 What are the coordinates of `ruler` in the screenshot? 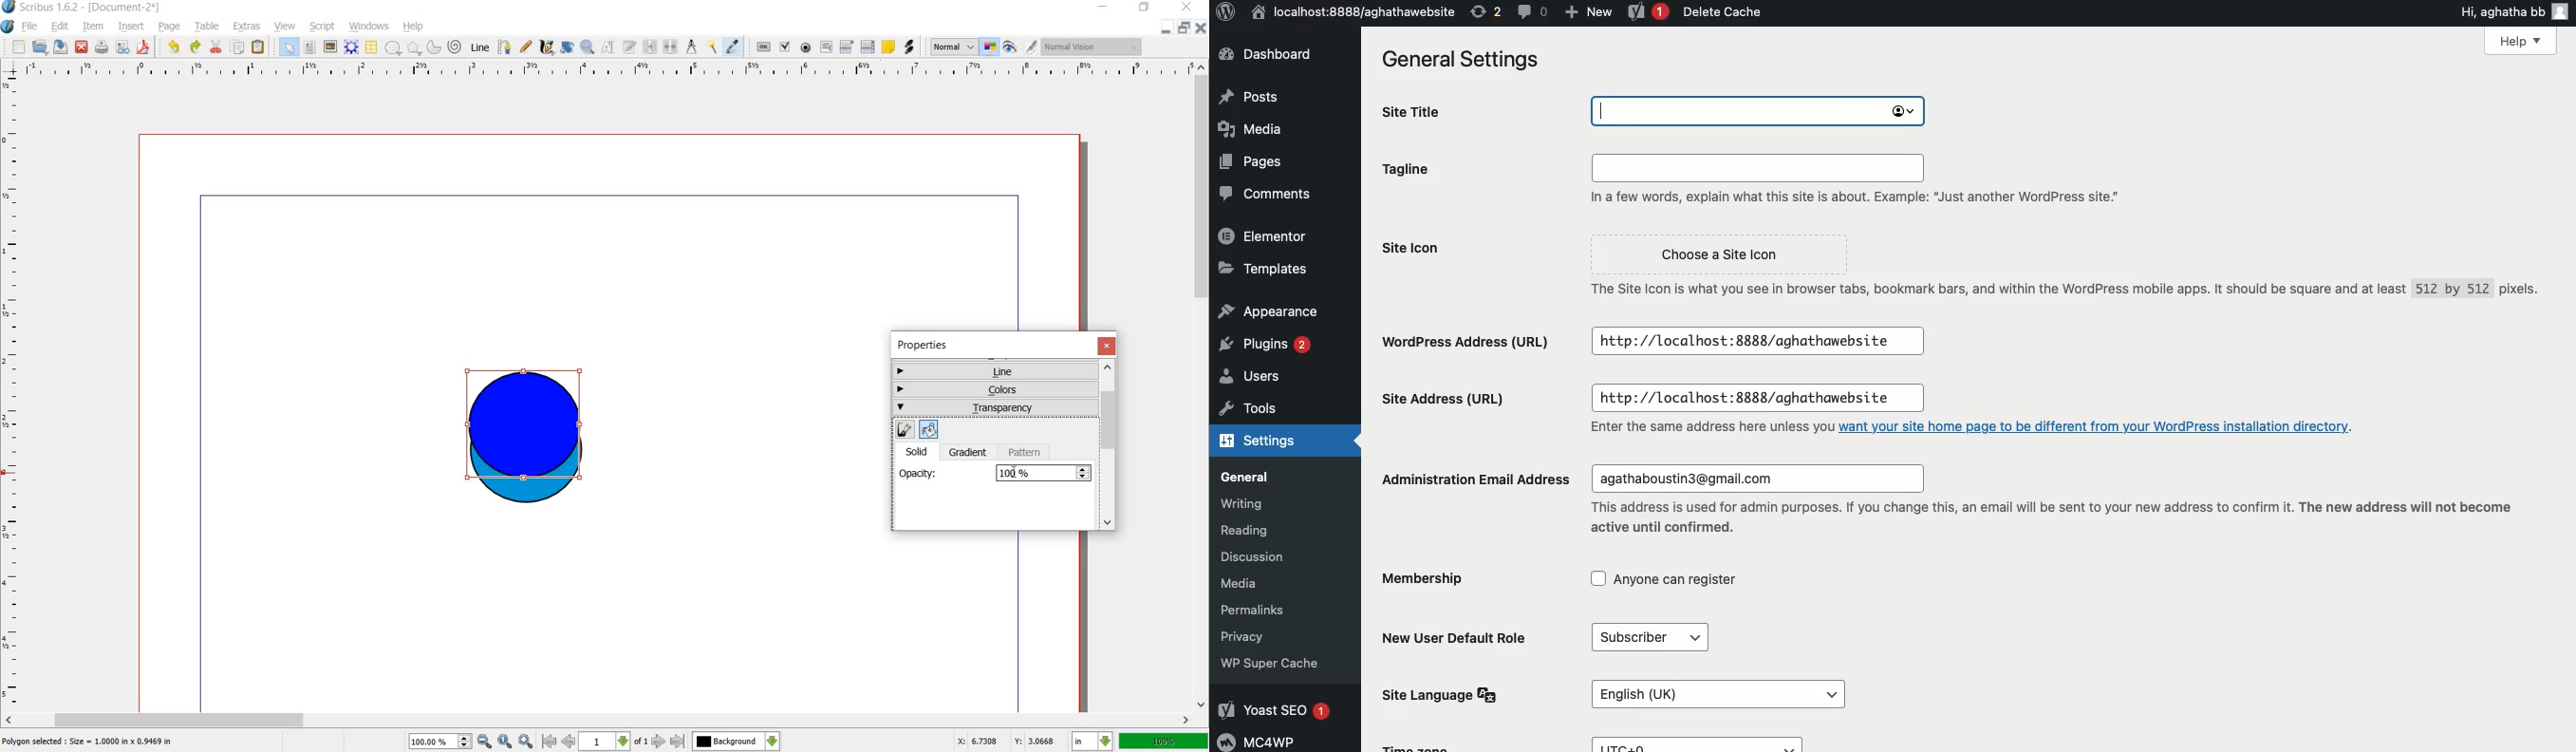 It's located at (607, 73).